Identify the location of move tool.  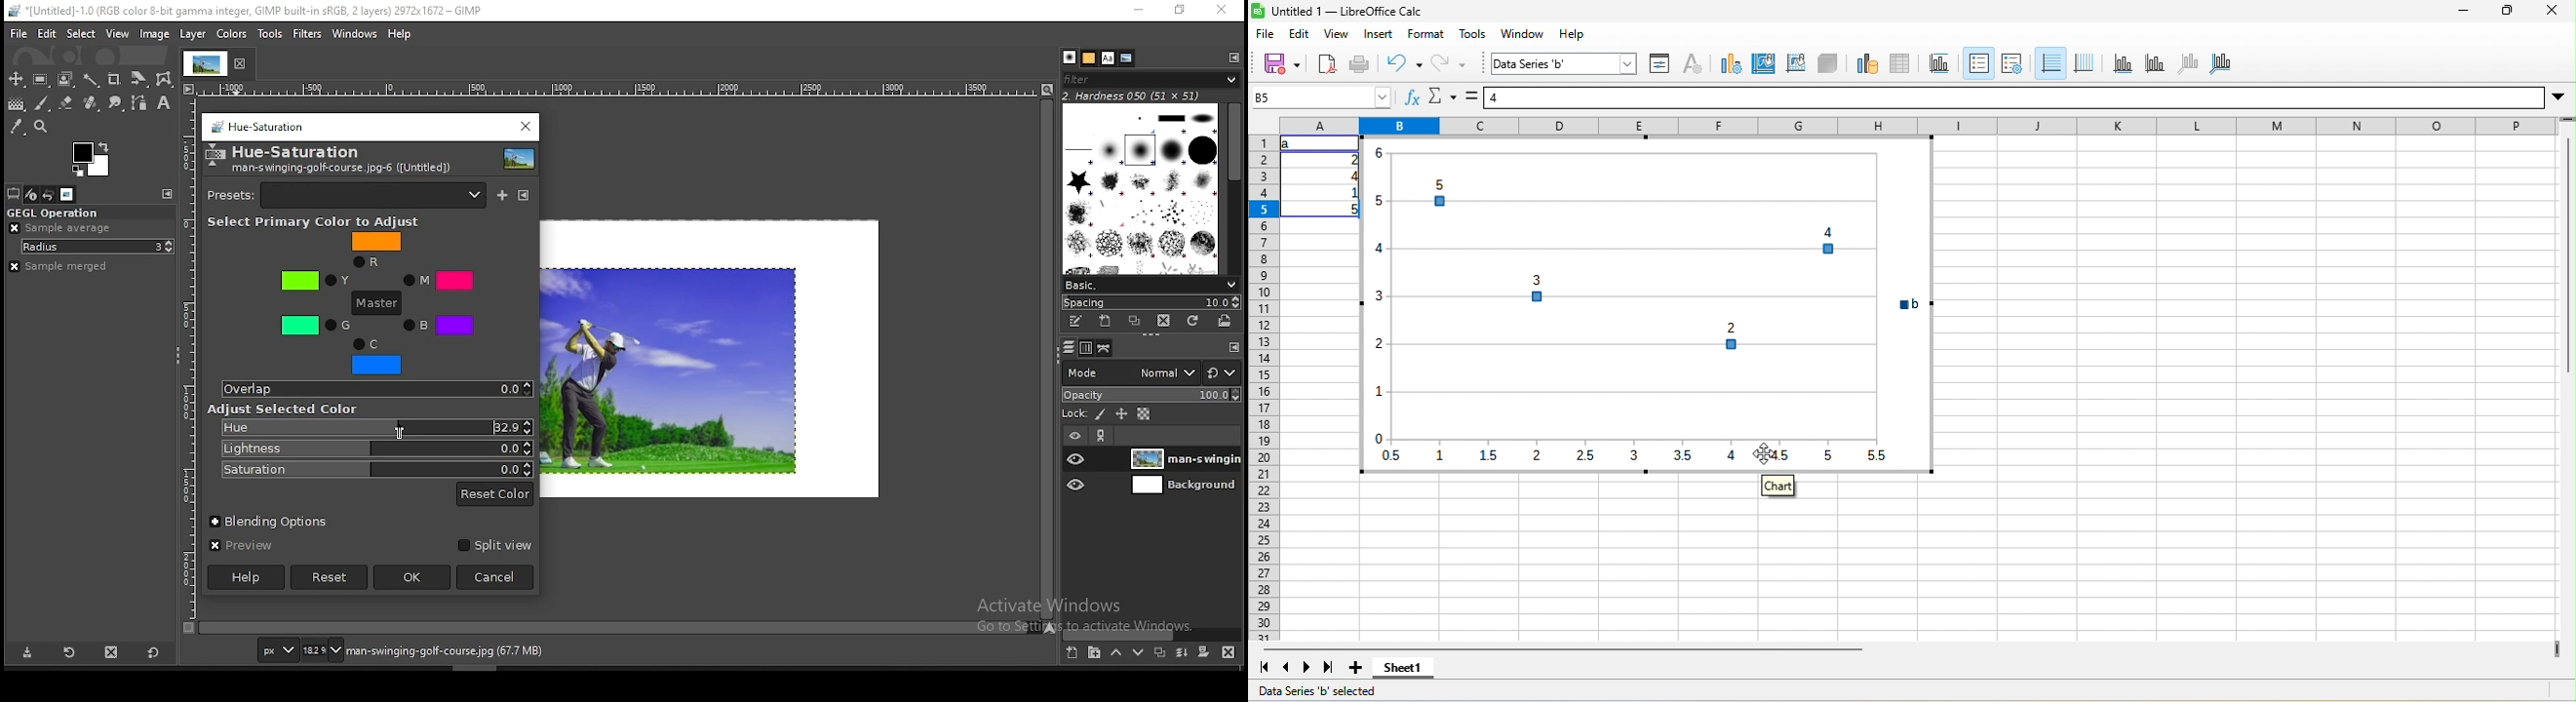
(16, 78).